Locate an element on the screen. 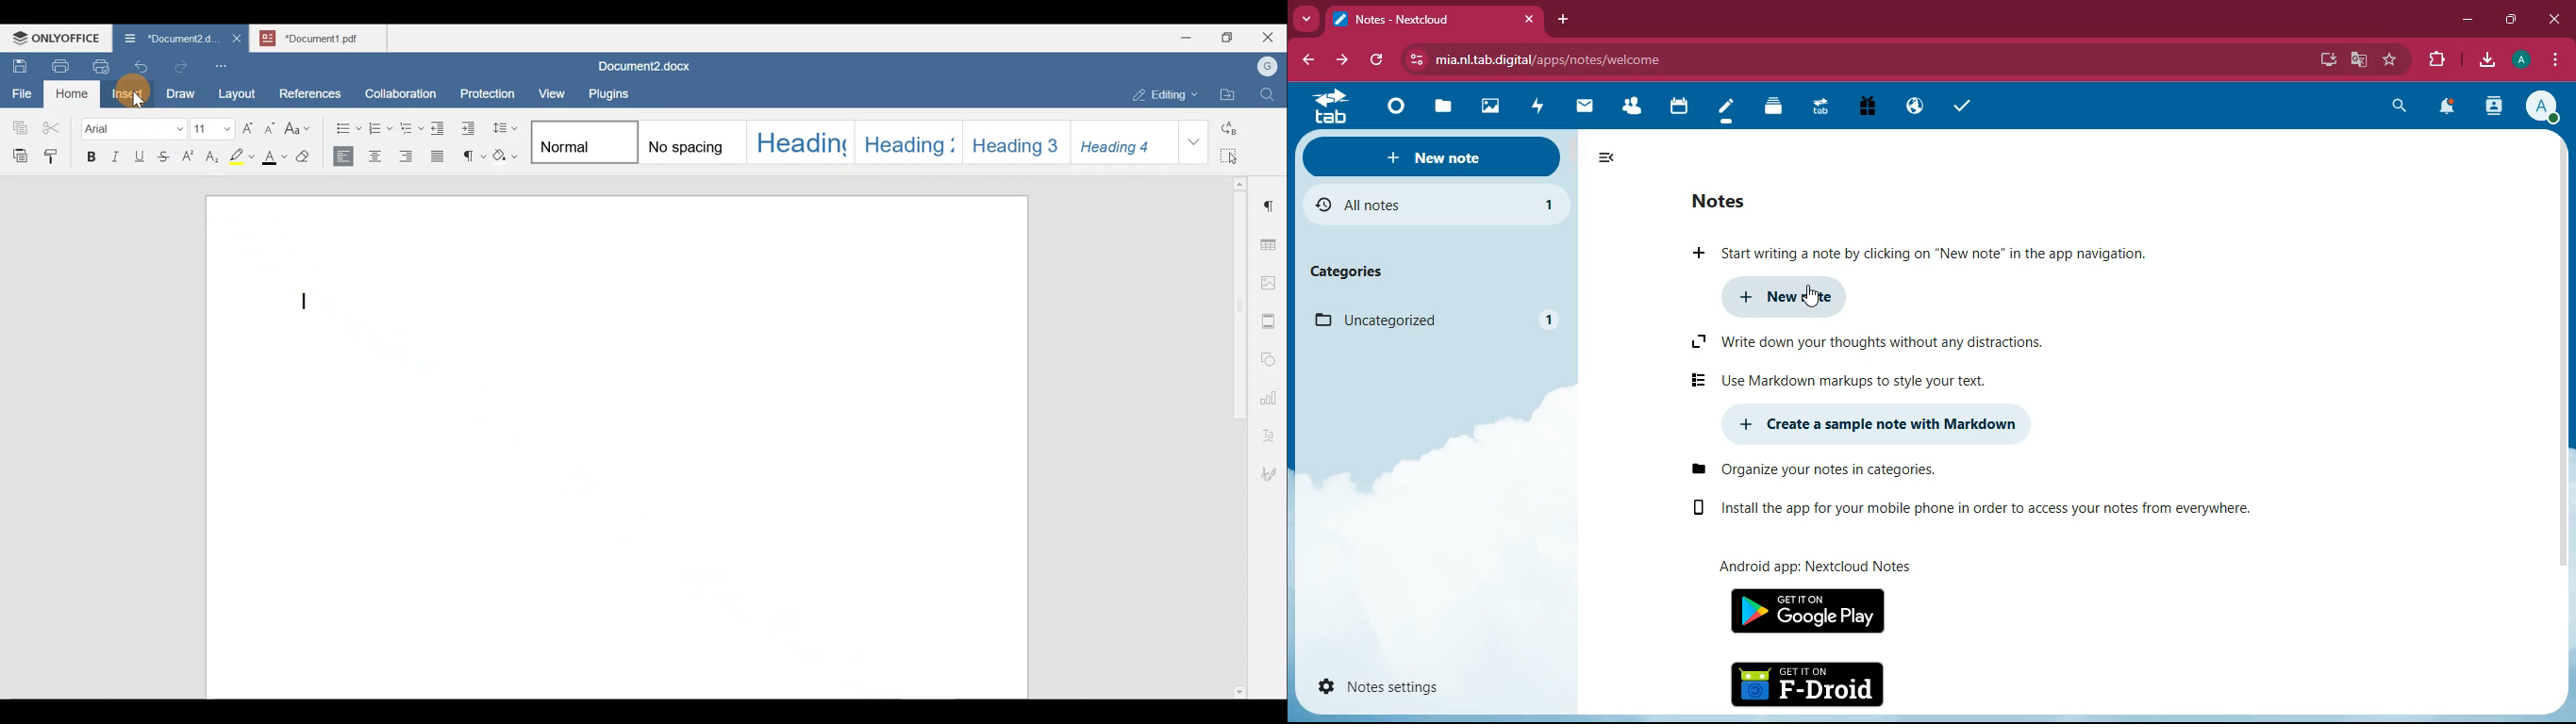 Image resolution: width=2576 pixels, height=728 pixels. Underline is located at coordinates (137, 155).